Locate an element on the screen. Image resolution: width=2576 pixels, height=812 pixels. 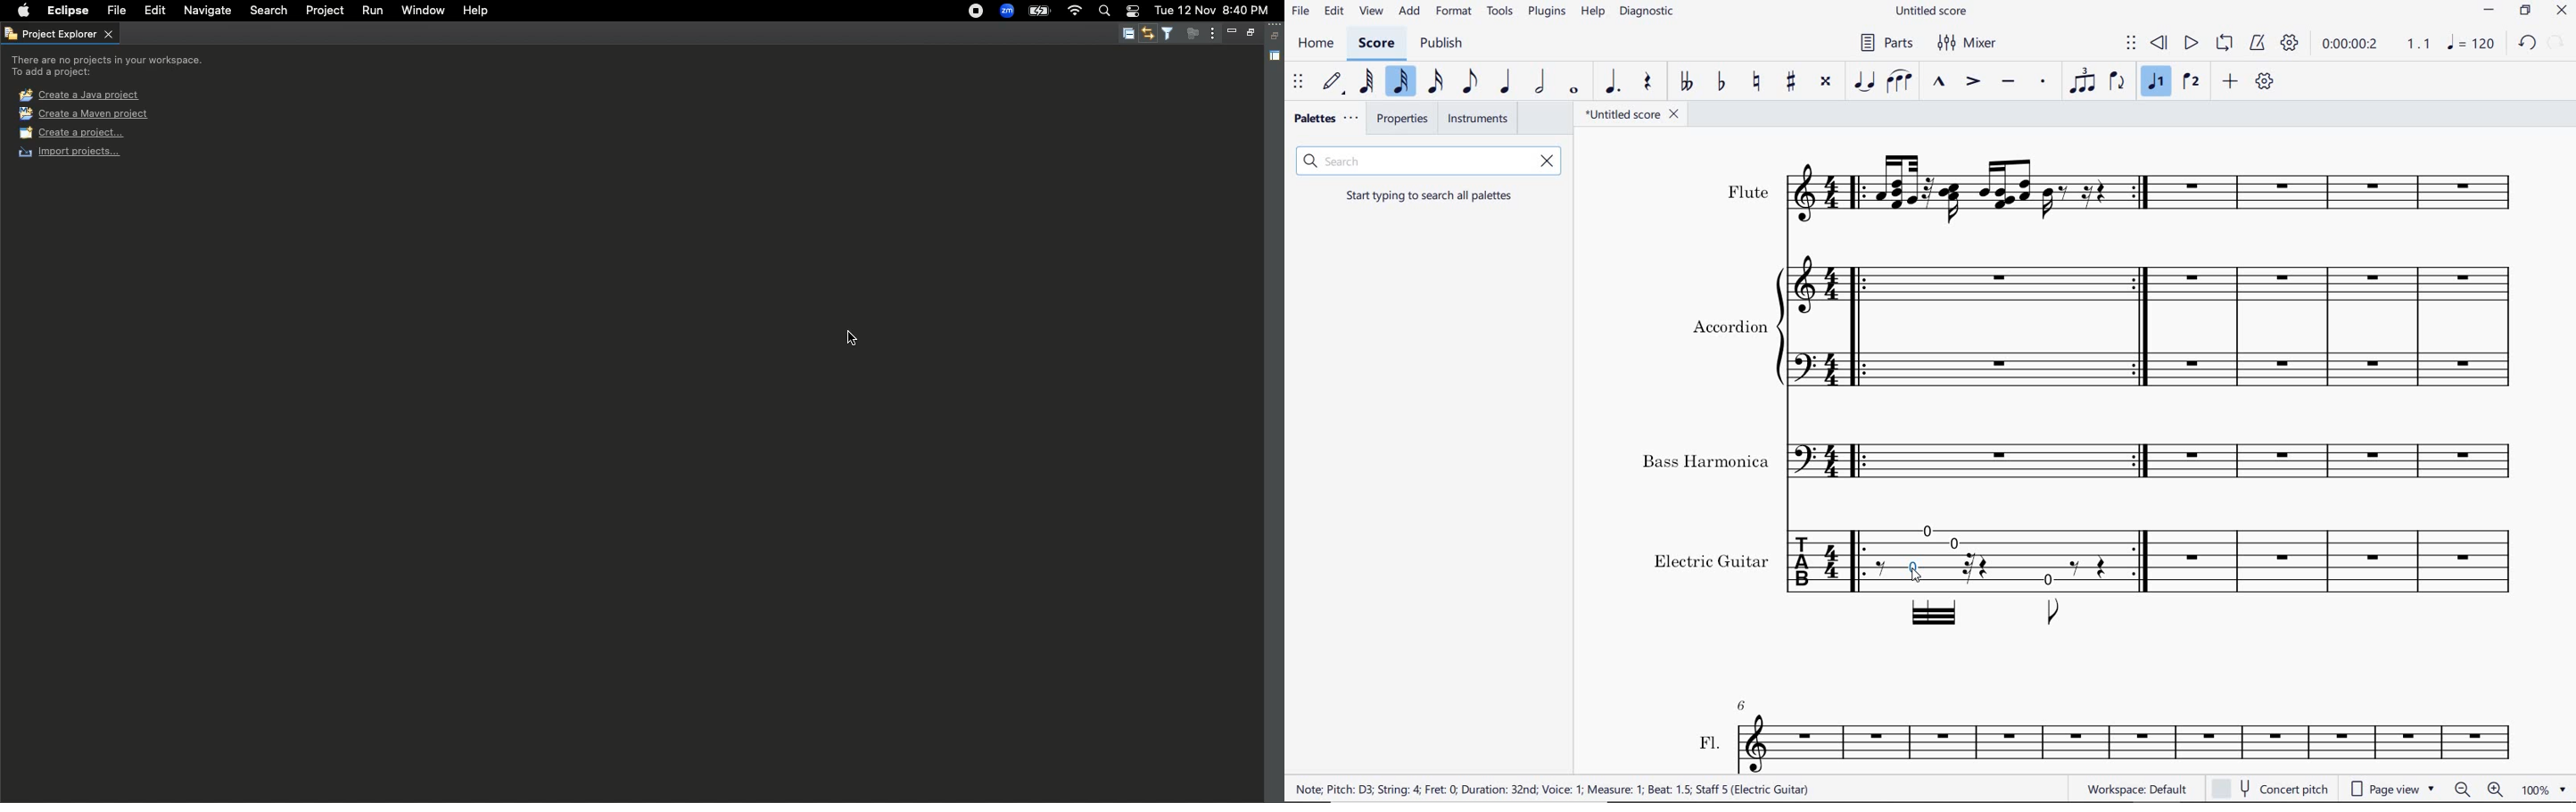
plugins is located at coordinates (1545, 12).